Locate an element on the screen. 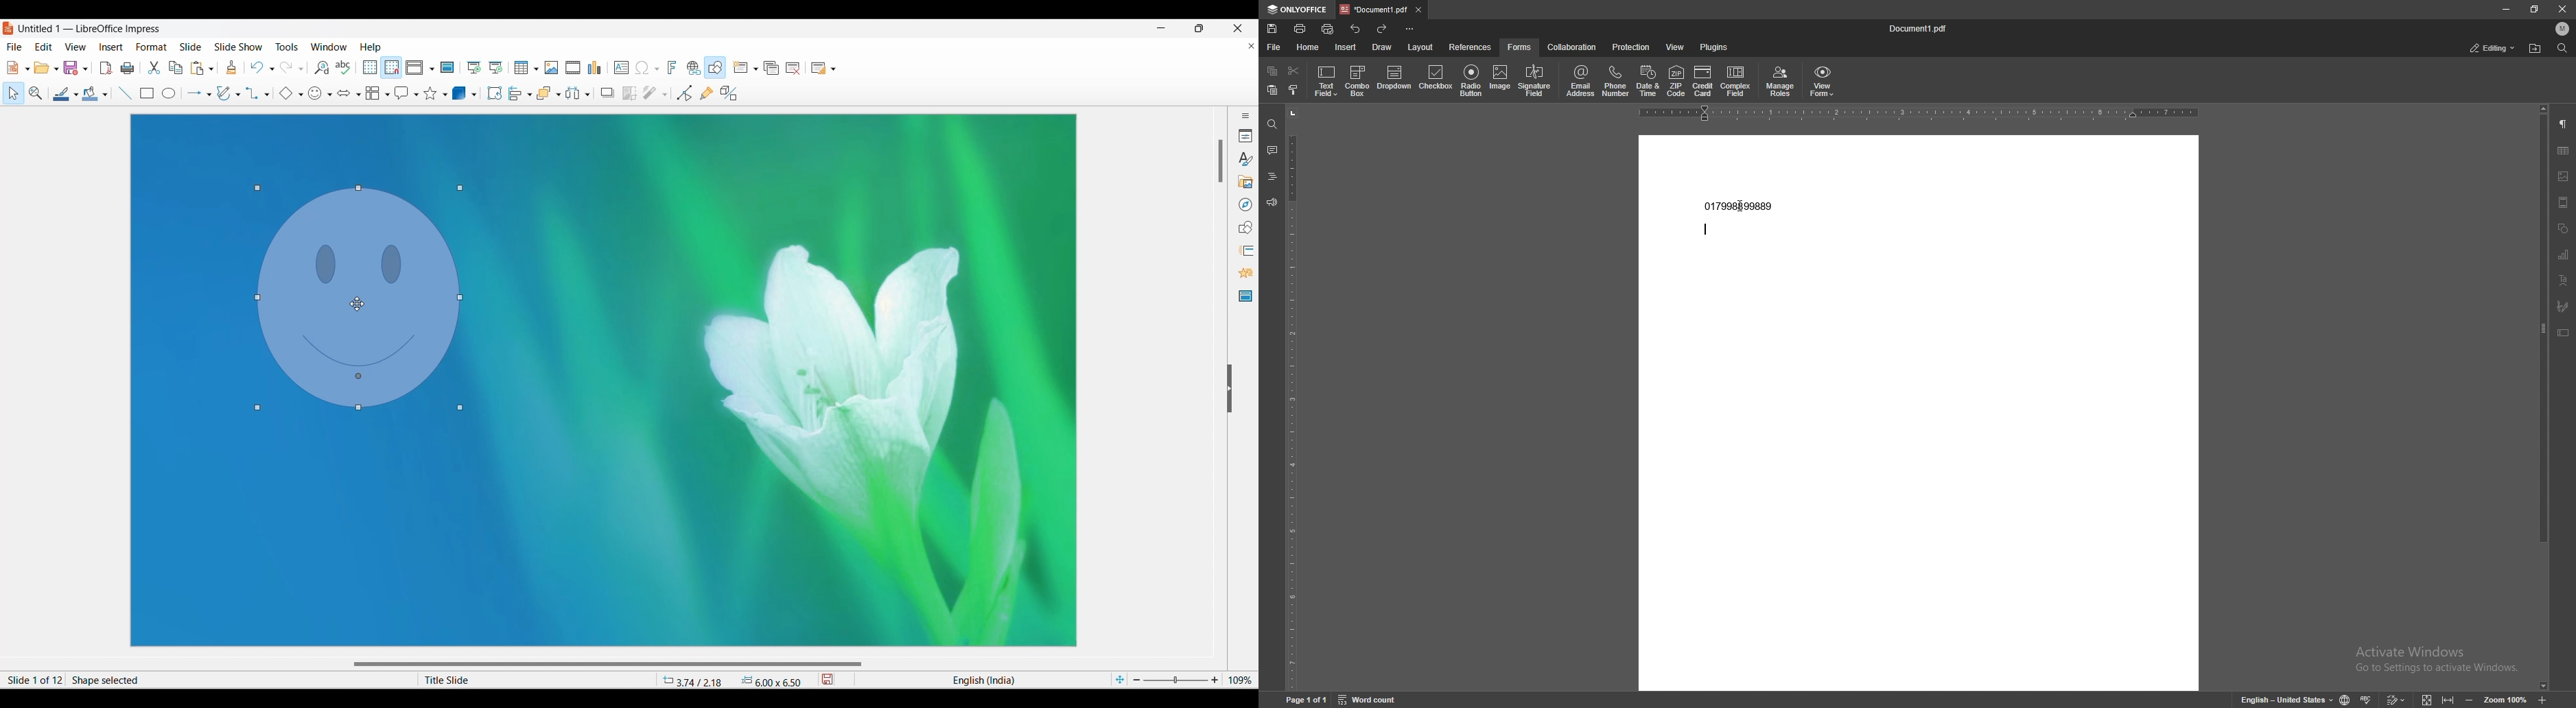  Start from current slide is located at coordinates (496, 68).